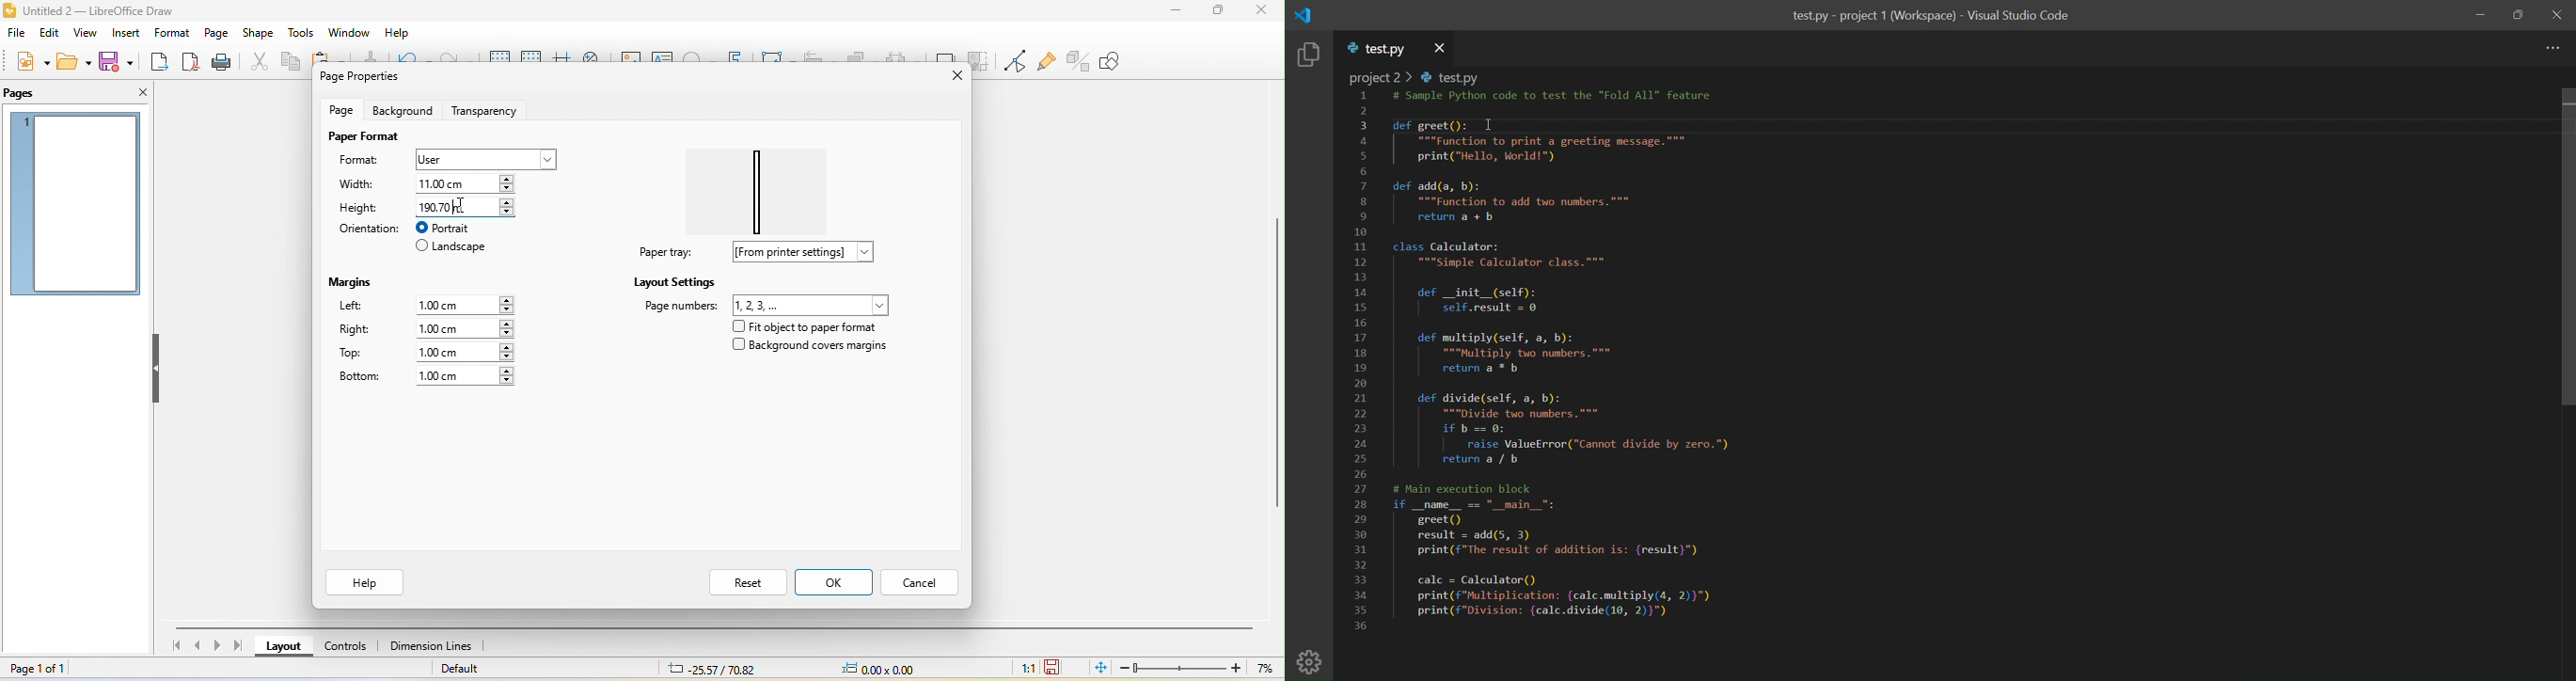  Describe the element at coordinates (811, 252) in the screenshot. I see `from printer settings` at that location.